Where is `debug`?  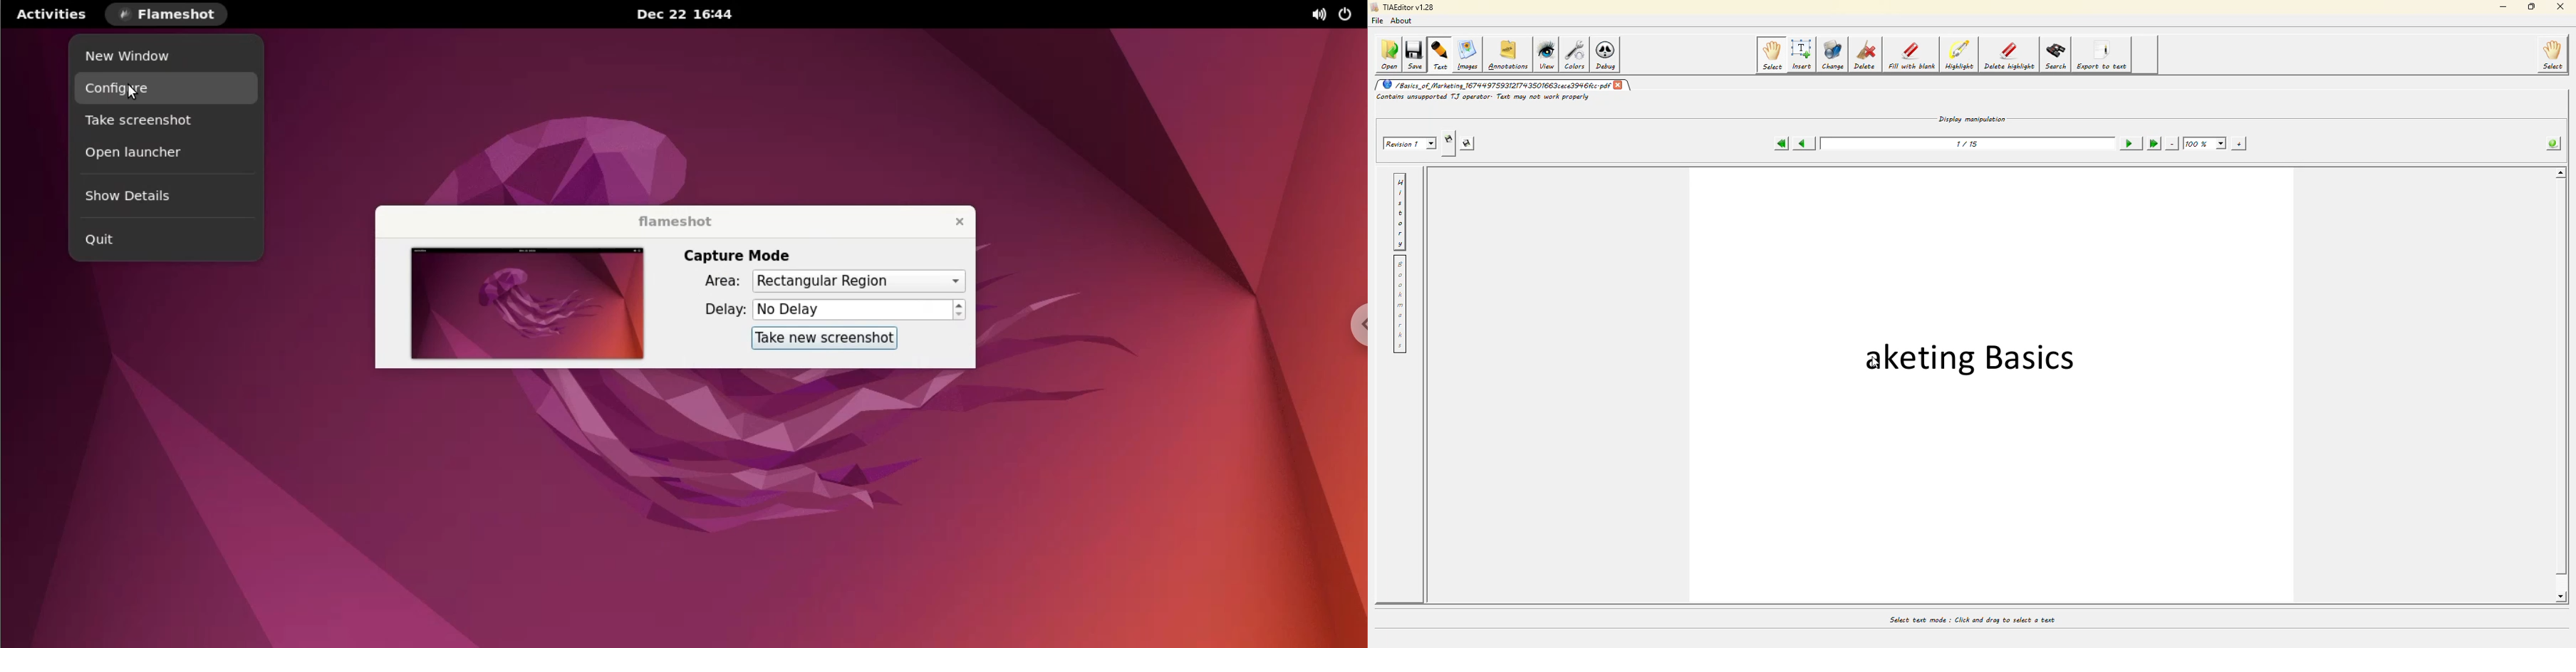
debug is located at coordinates (1610, 55).